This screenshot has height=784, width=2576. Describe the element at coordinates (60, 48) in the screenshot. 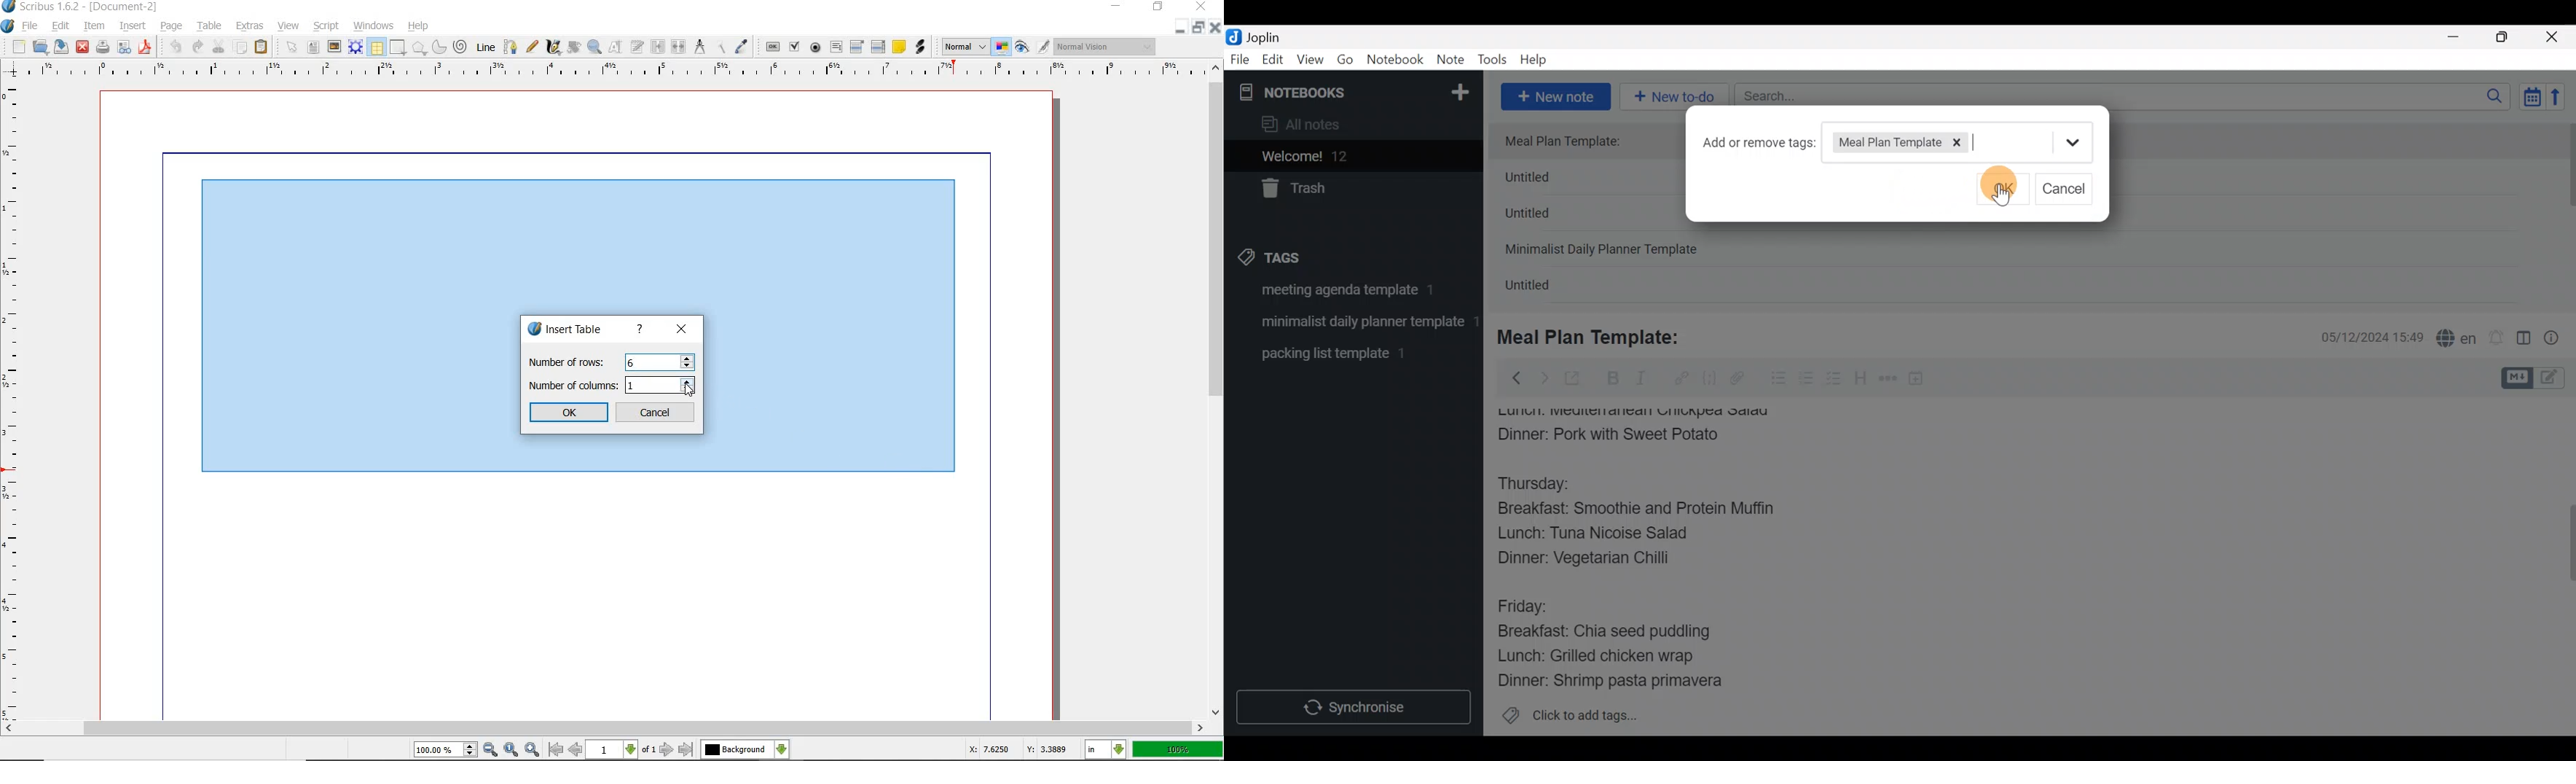

I see `save` at that location.